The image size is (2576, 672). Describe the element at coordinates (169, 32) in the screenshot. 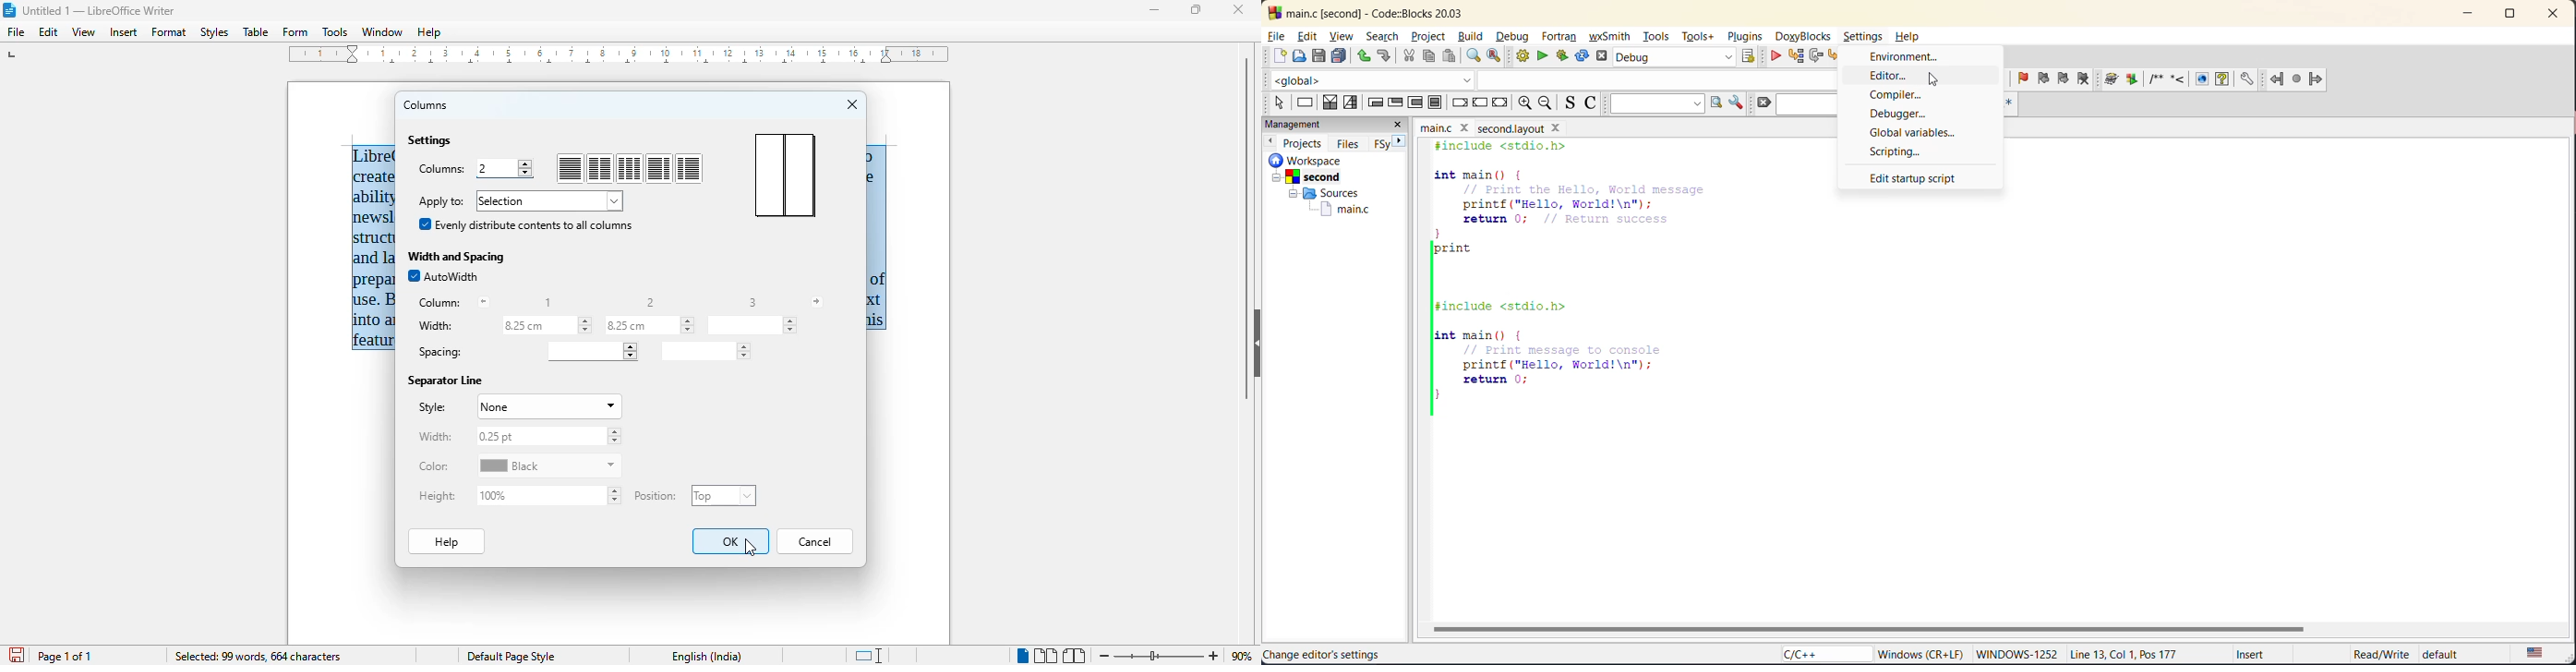

I see `format` at that location.